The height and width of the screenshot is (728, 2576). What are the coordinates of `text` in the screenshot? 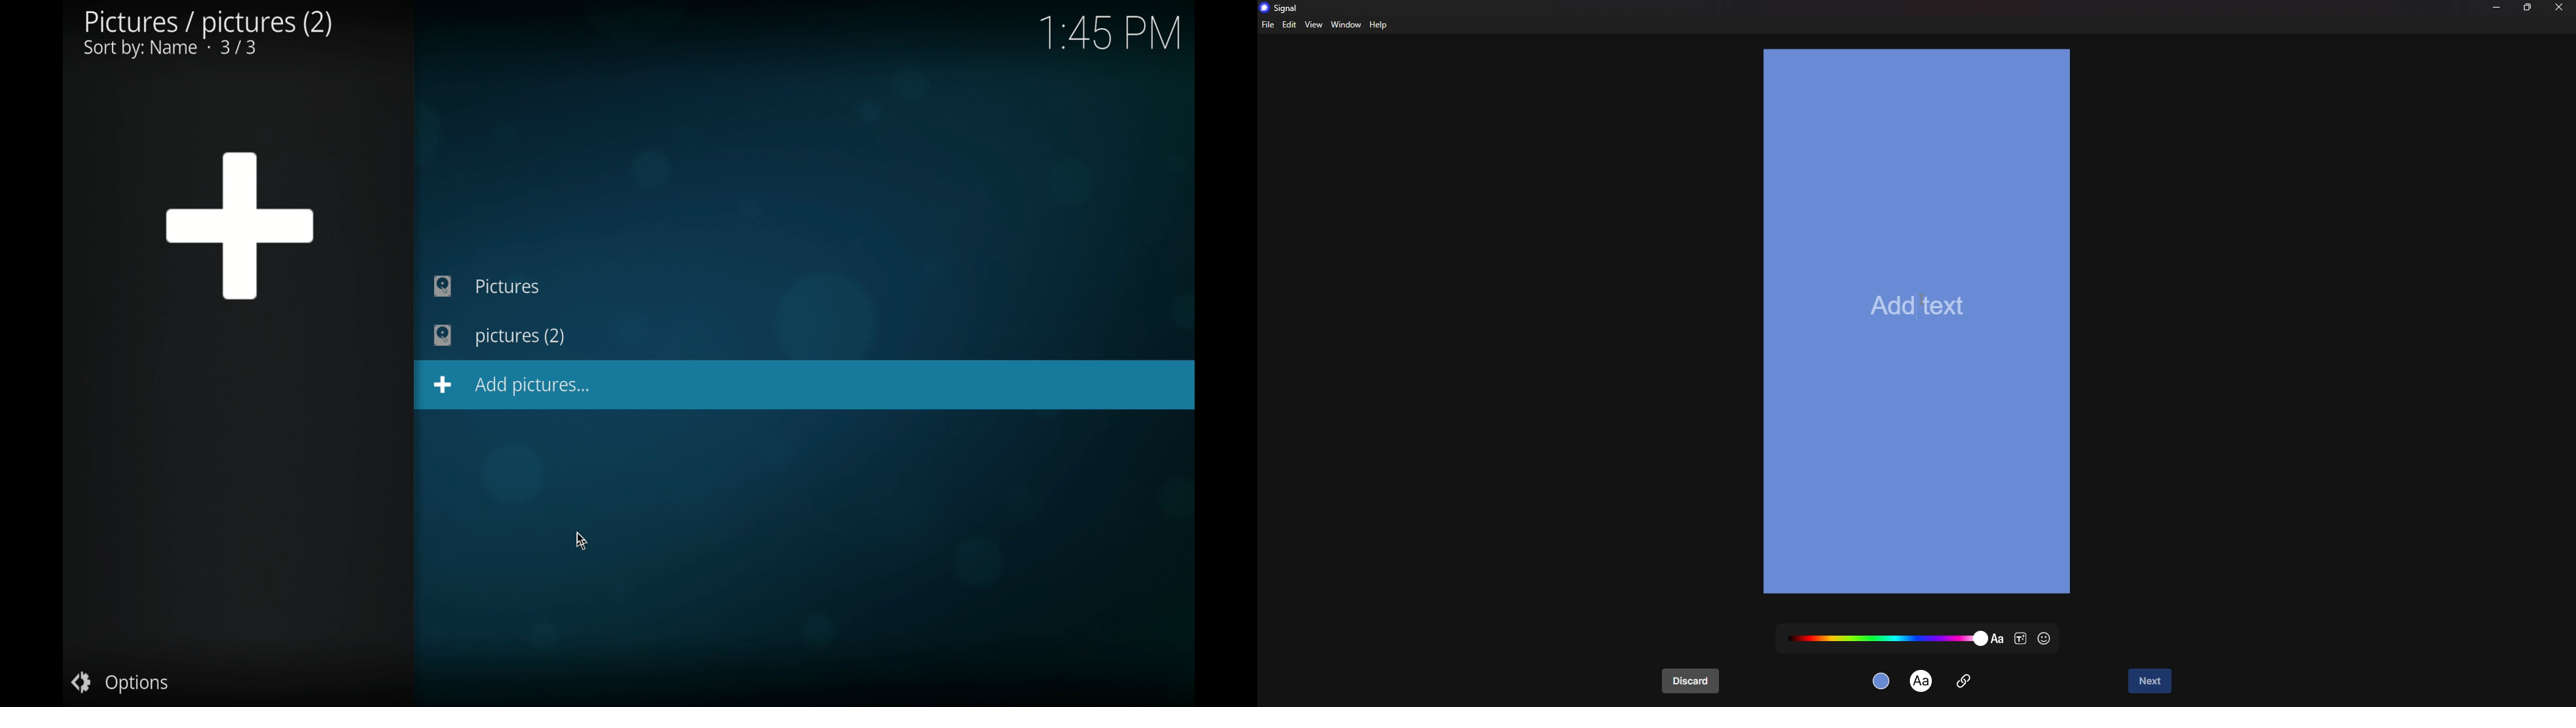 It's located at (1998, 639).